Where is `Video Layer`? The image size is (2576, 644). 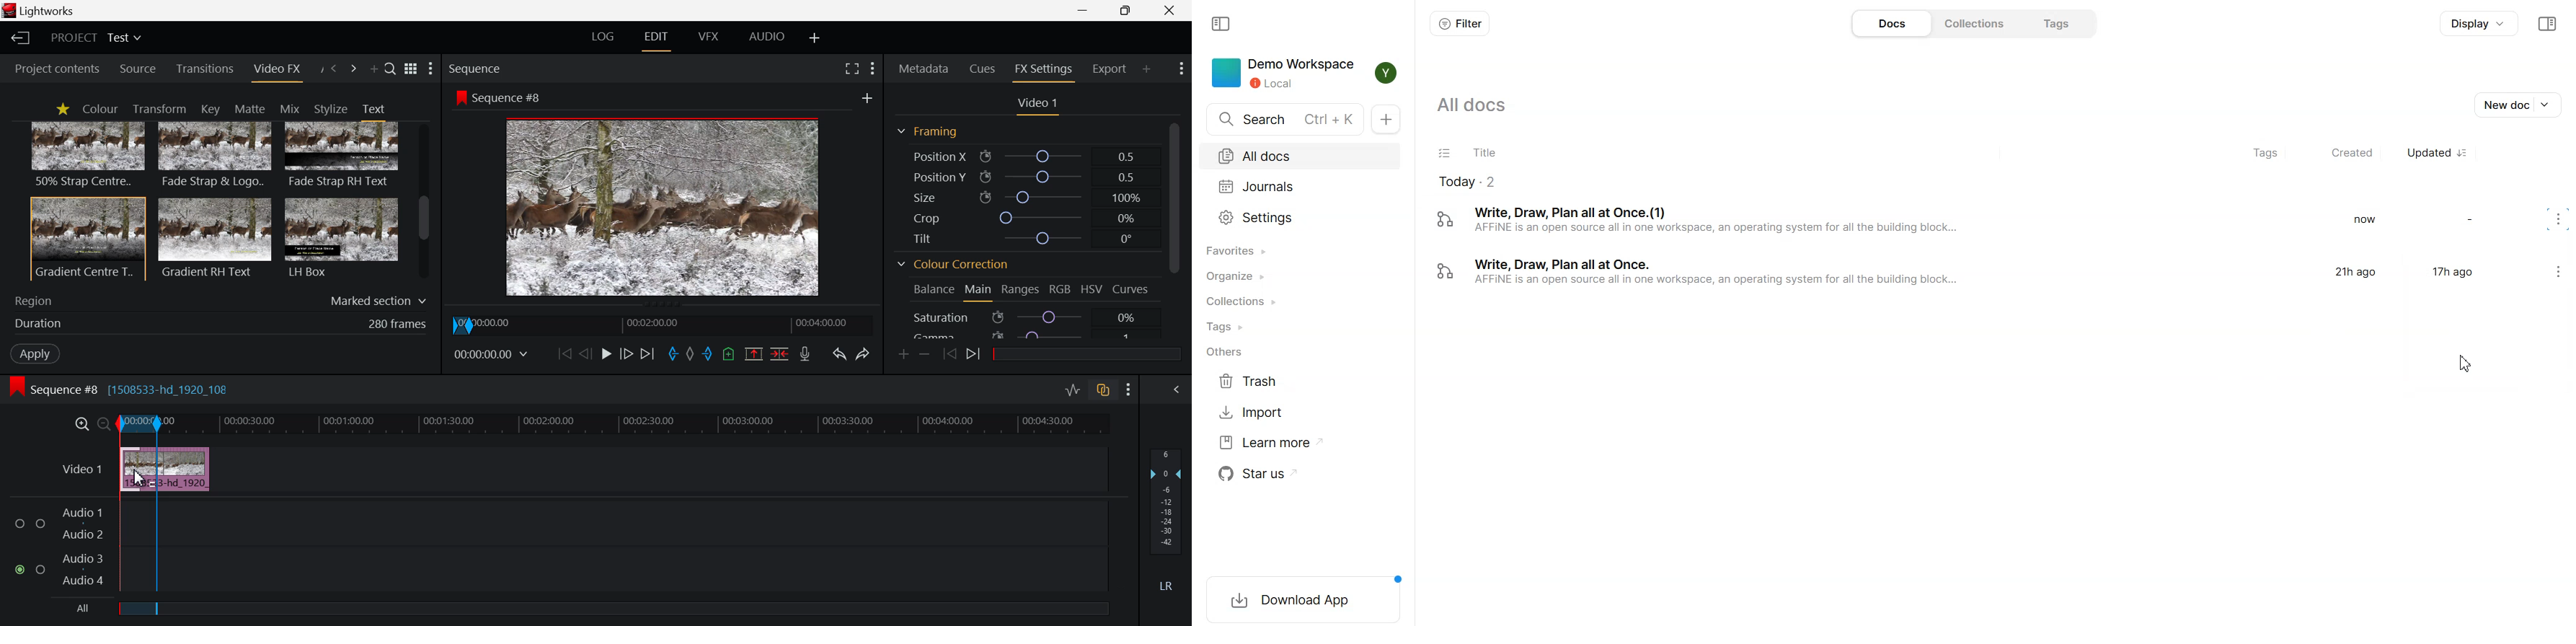 Video Layer is located at coordinates (81, 467).